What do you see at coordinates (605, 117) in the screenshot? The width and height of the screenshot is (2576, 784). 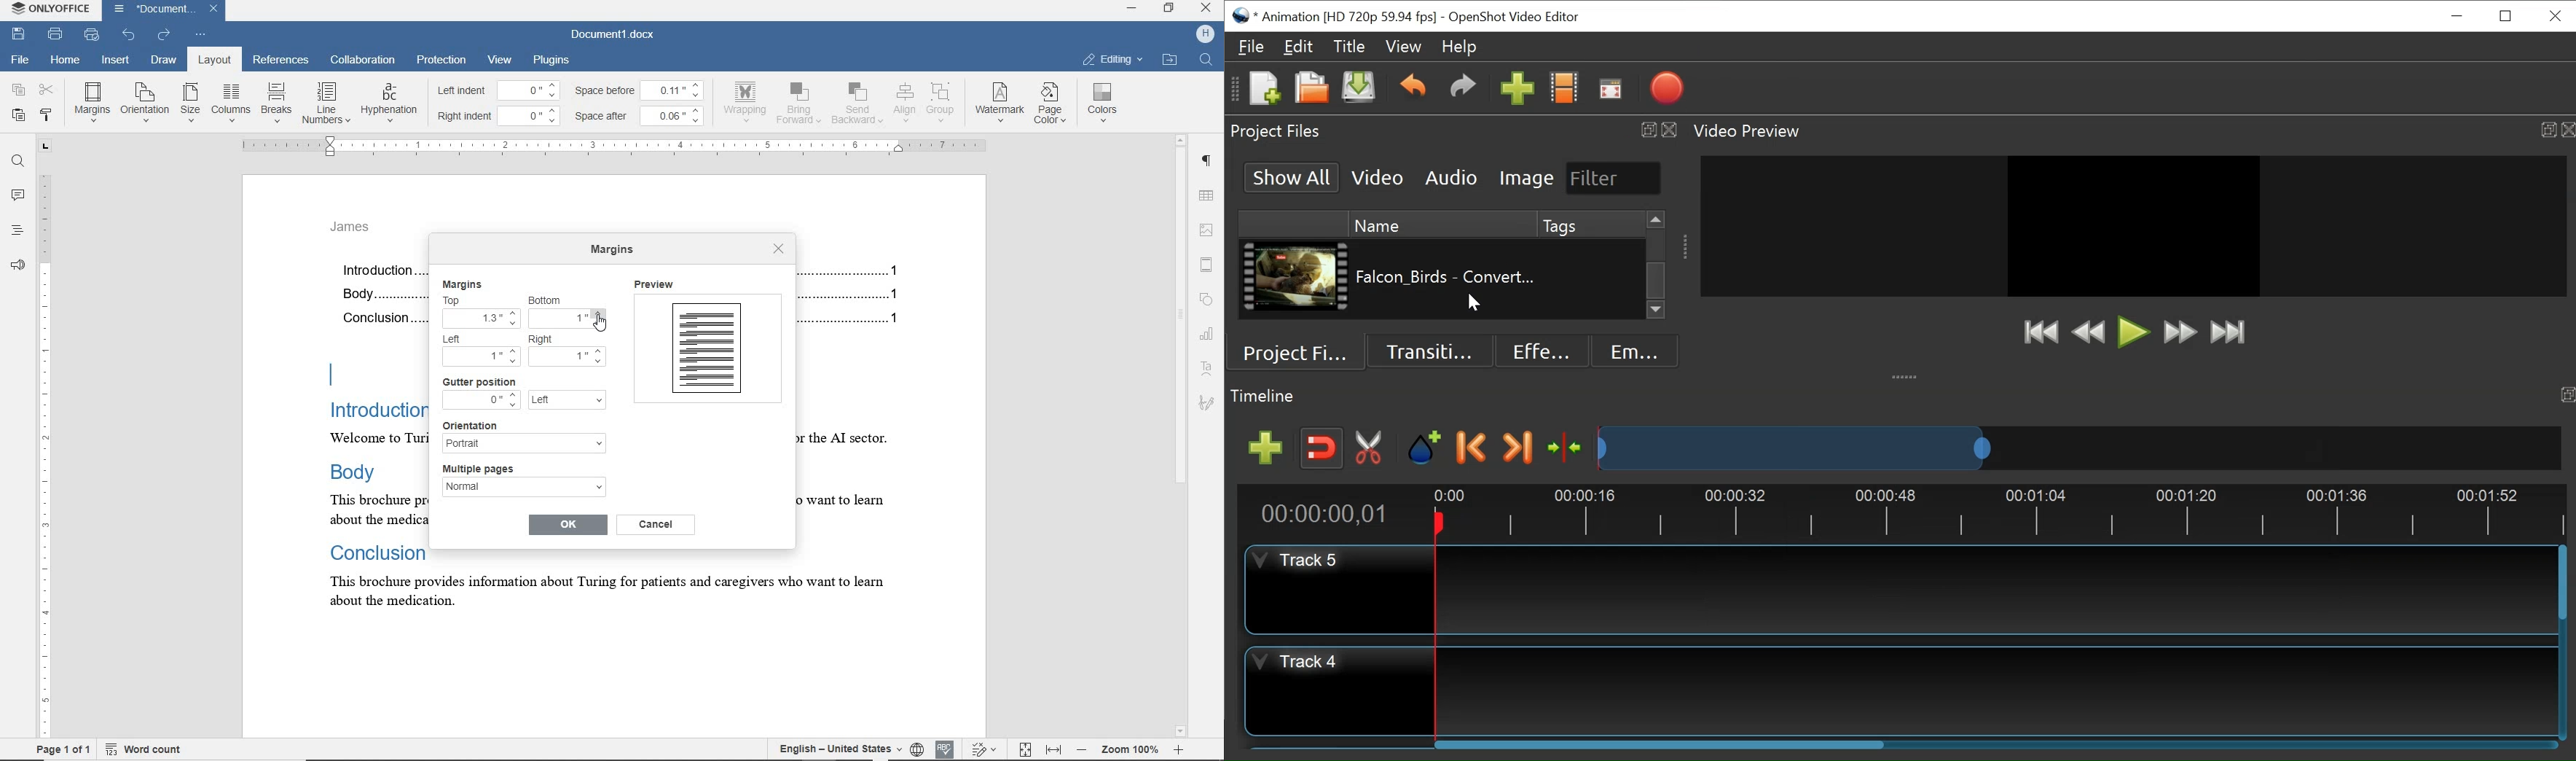 I see `space after` at bounding box center [605, 117].